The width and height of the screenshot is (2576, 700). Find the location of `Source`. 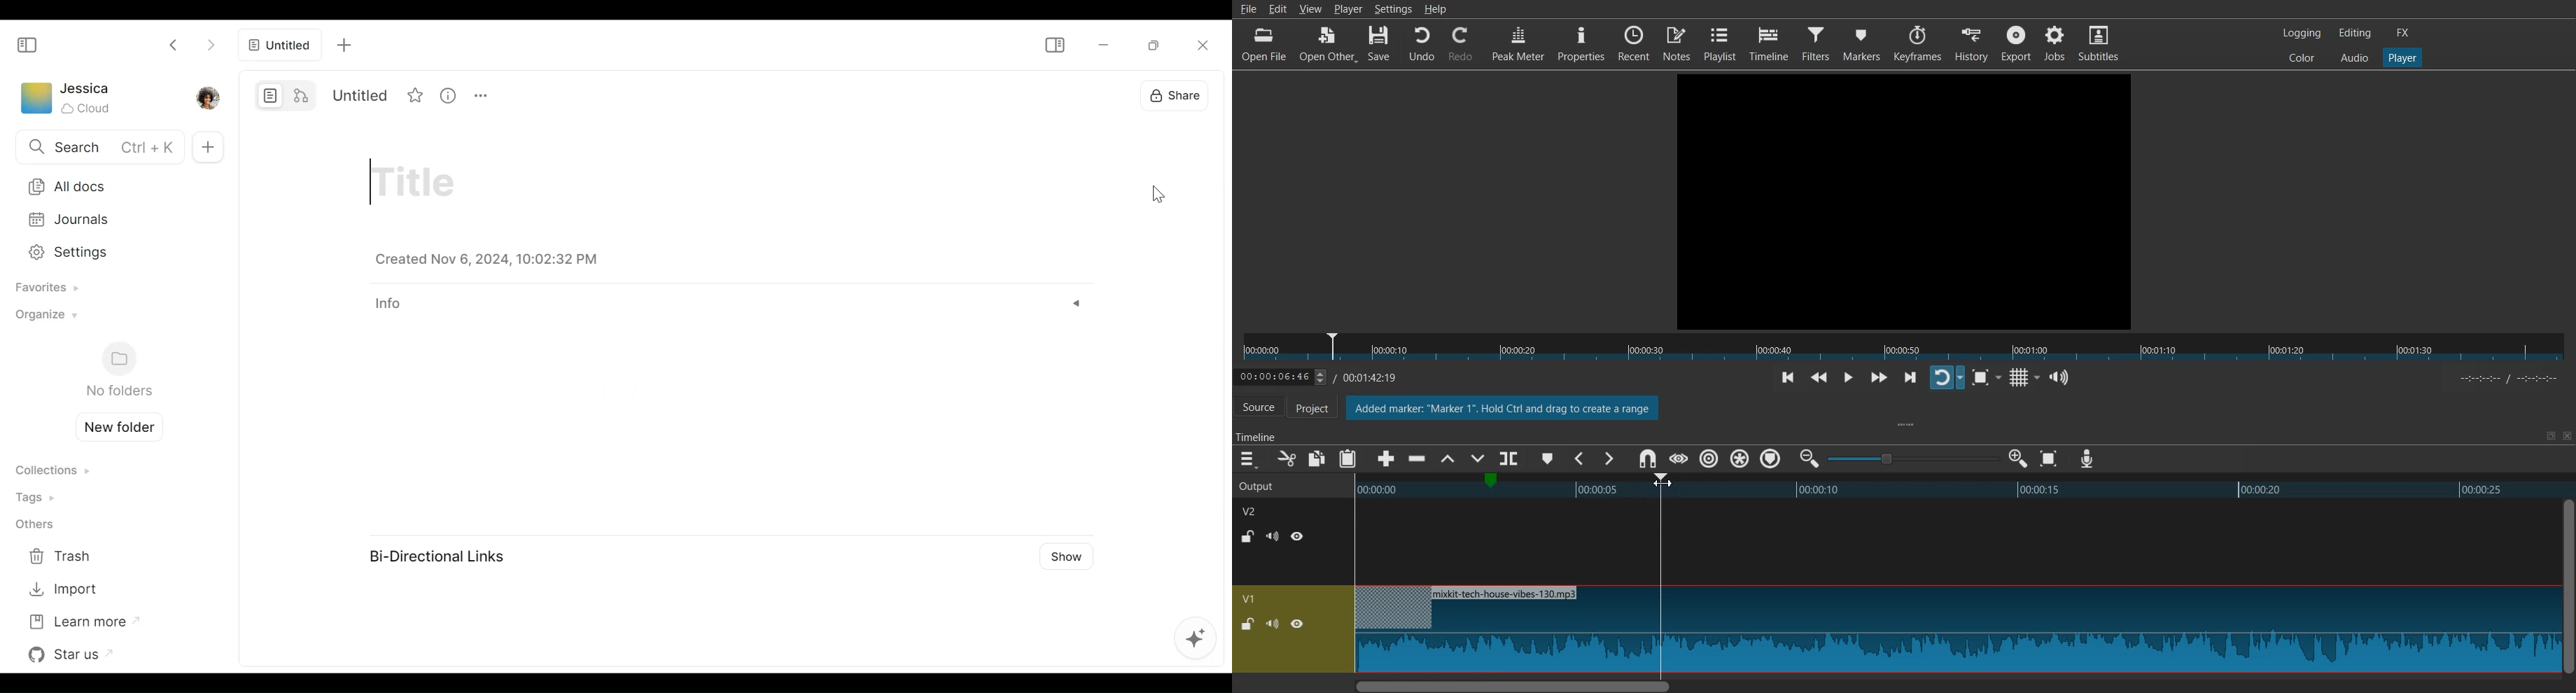

Source is located at coordinates (1259, 408).